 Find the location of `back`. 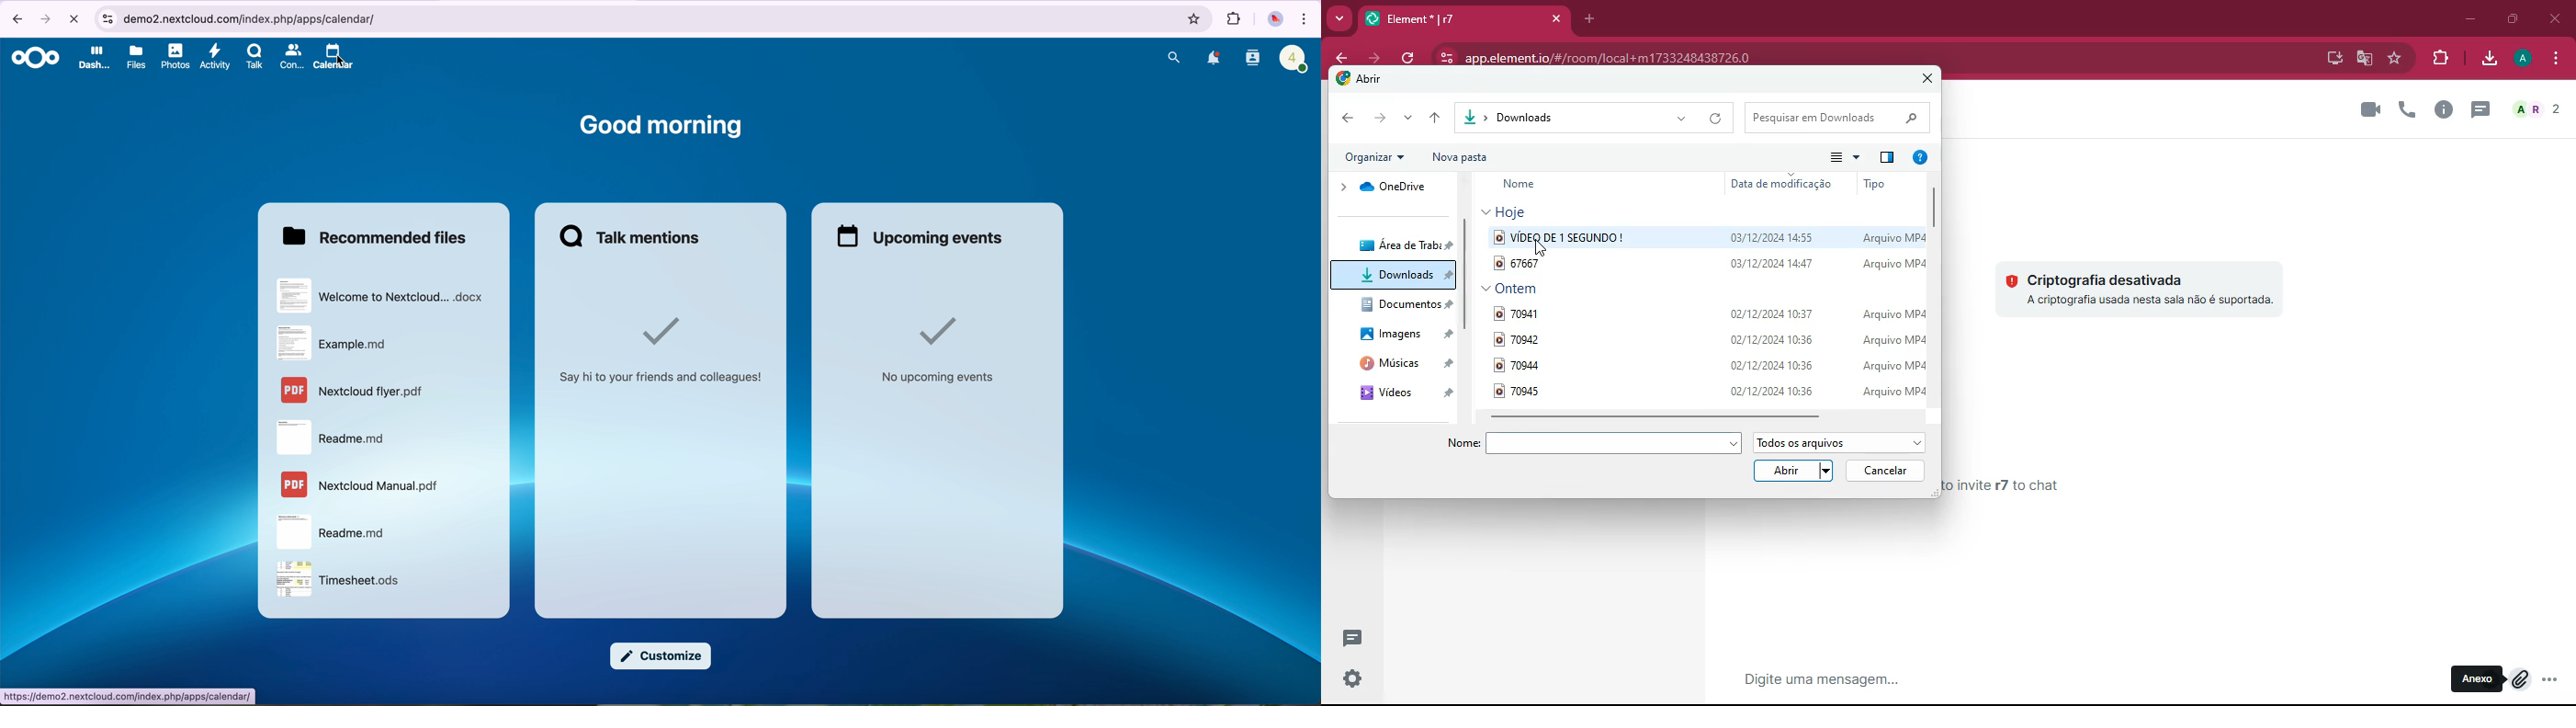

back is located at coordinates (1350, 119).